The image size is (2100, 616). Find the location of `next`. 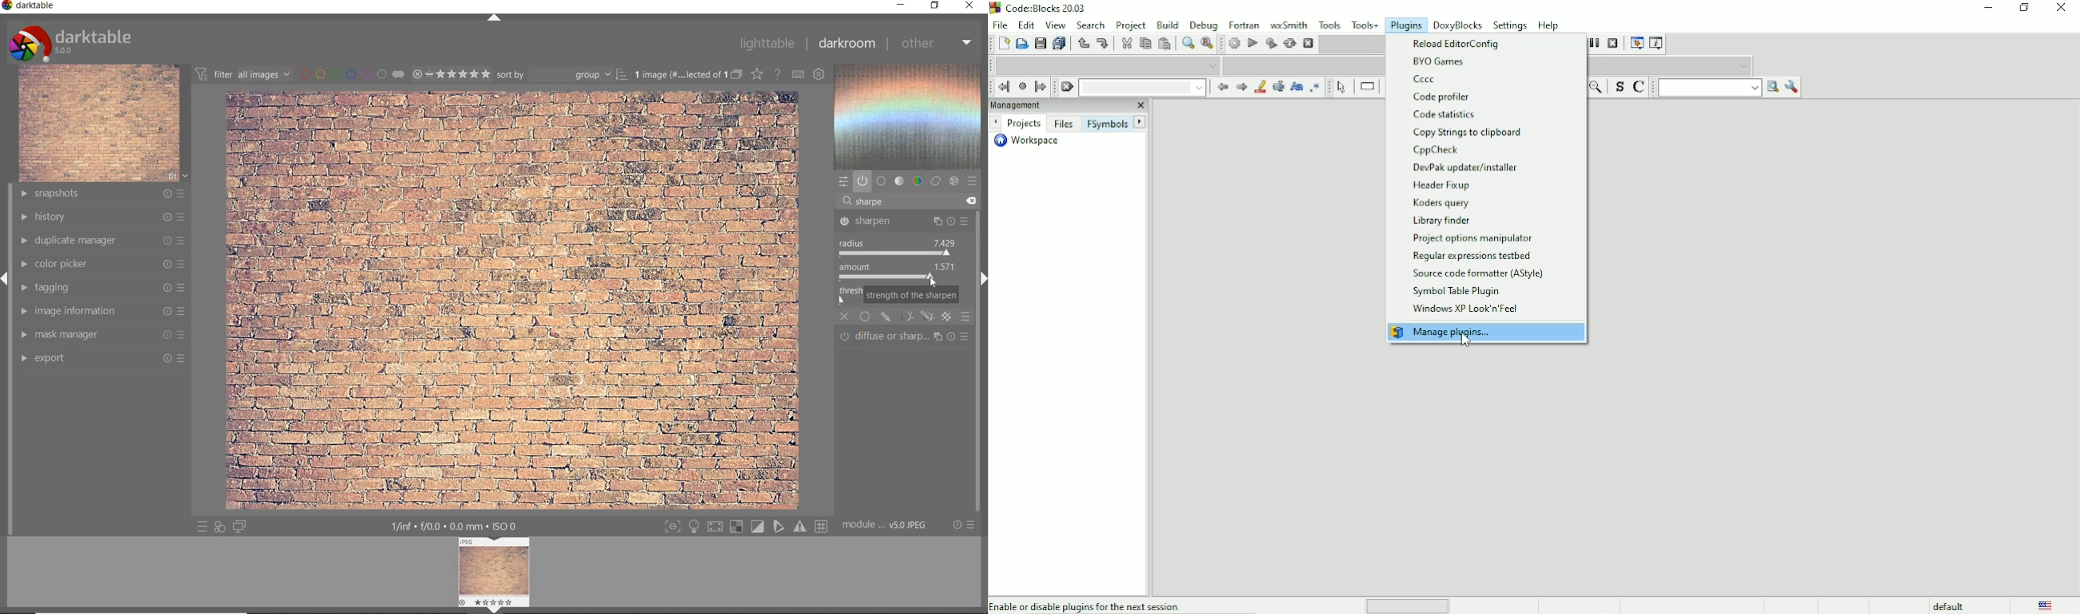

next is located at coordinates (982, 279).